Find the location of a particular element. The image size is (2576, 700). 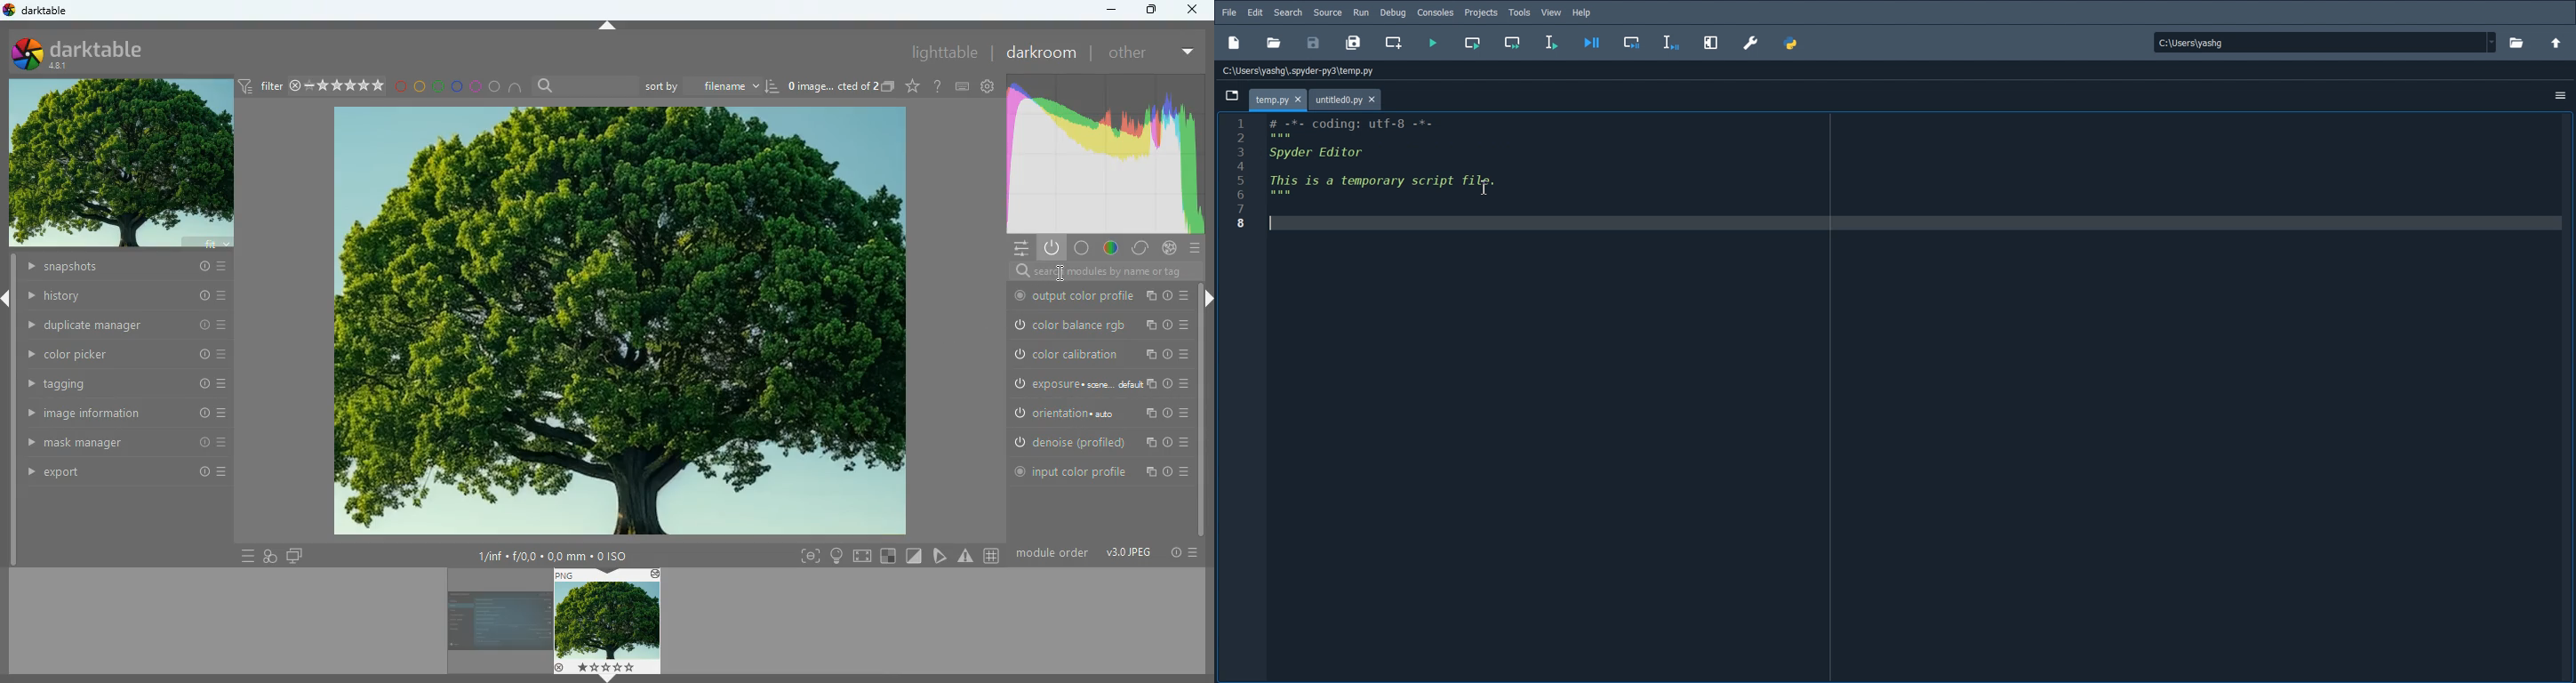

maximize is located at coordinates (1149, 10).